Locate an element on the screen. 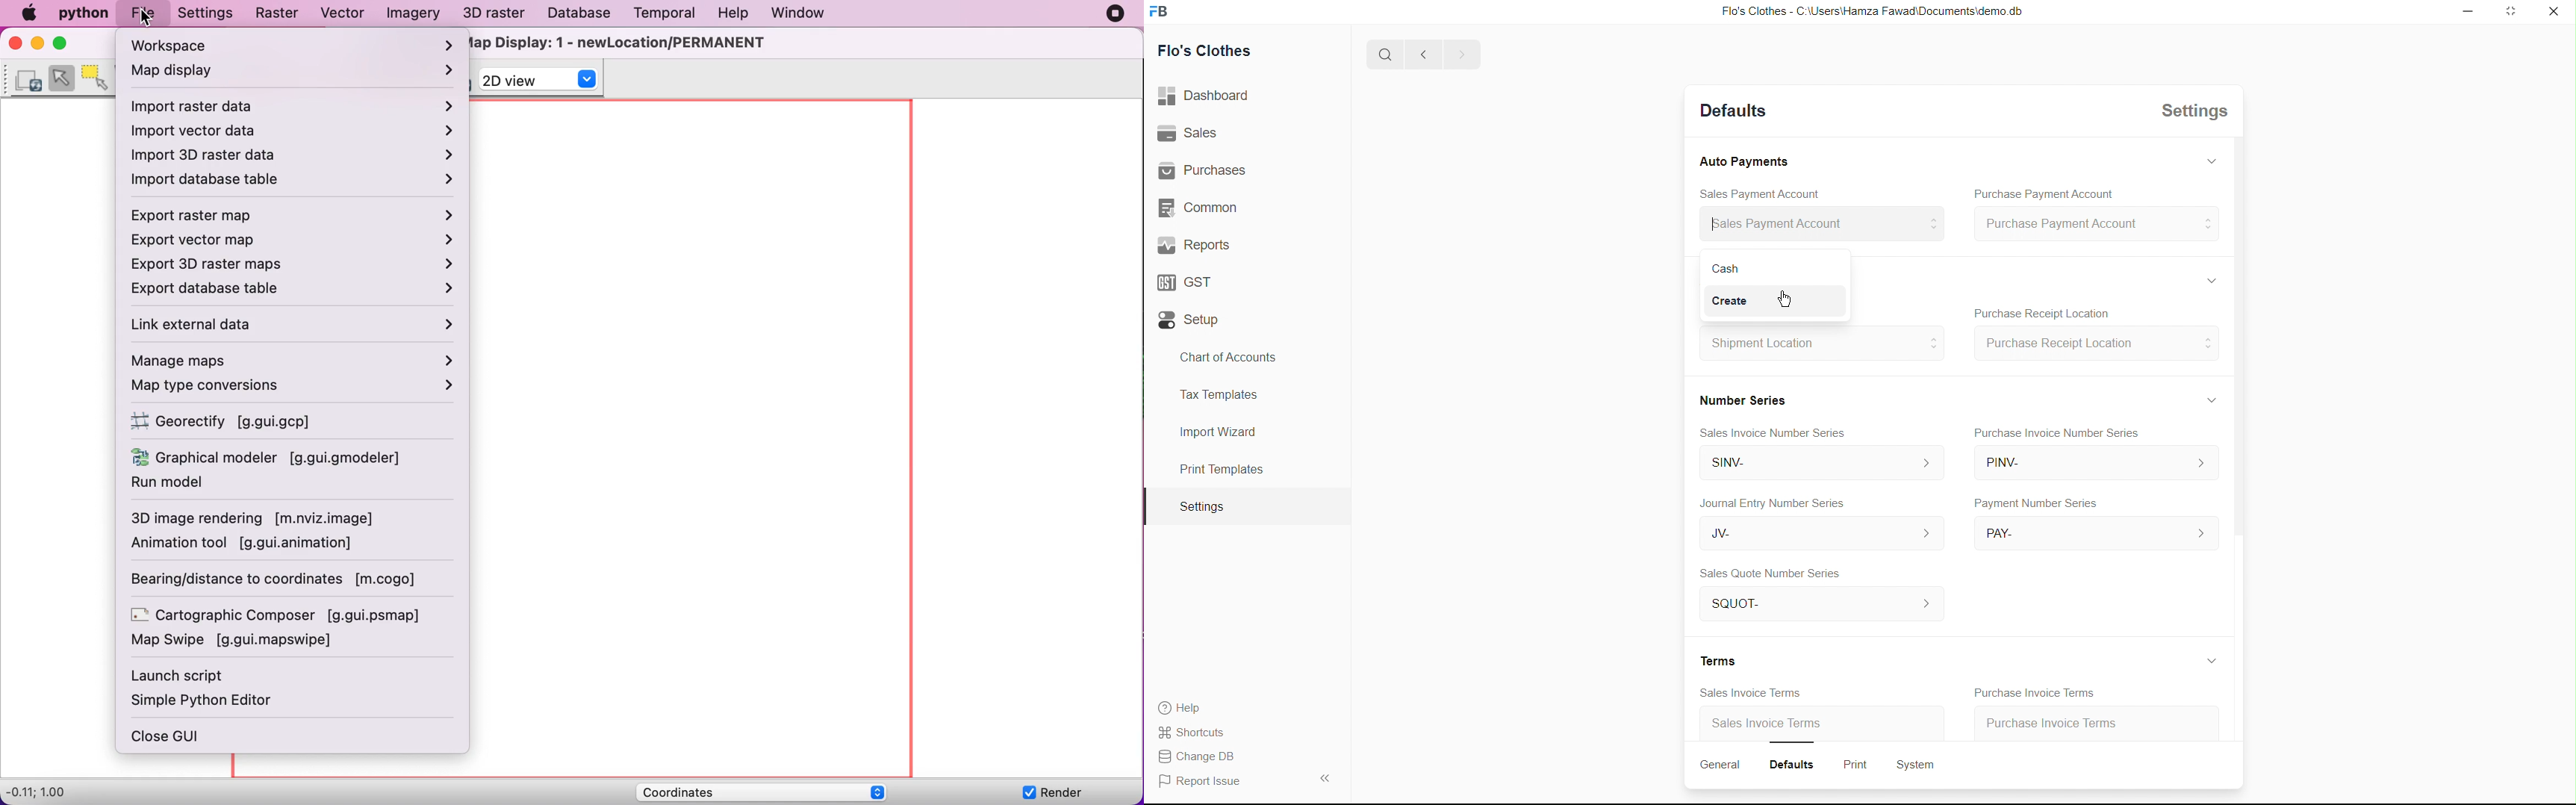  Sales Invoice Number Series is located at coordinates (1768, 435).